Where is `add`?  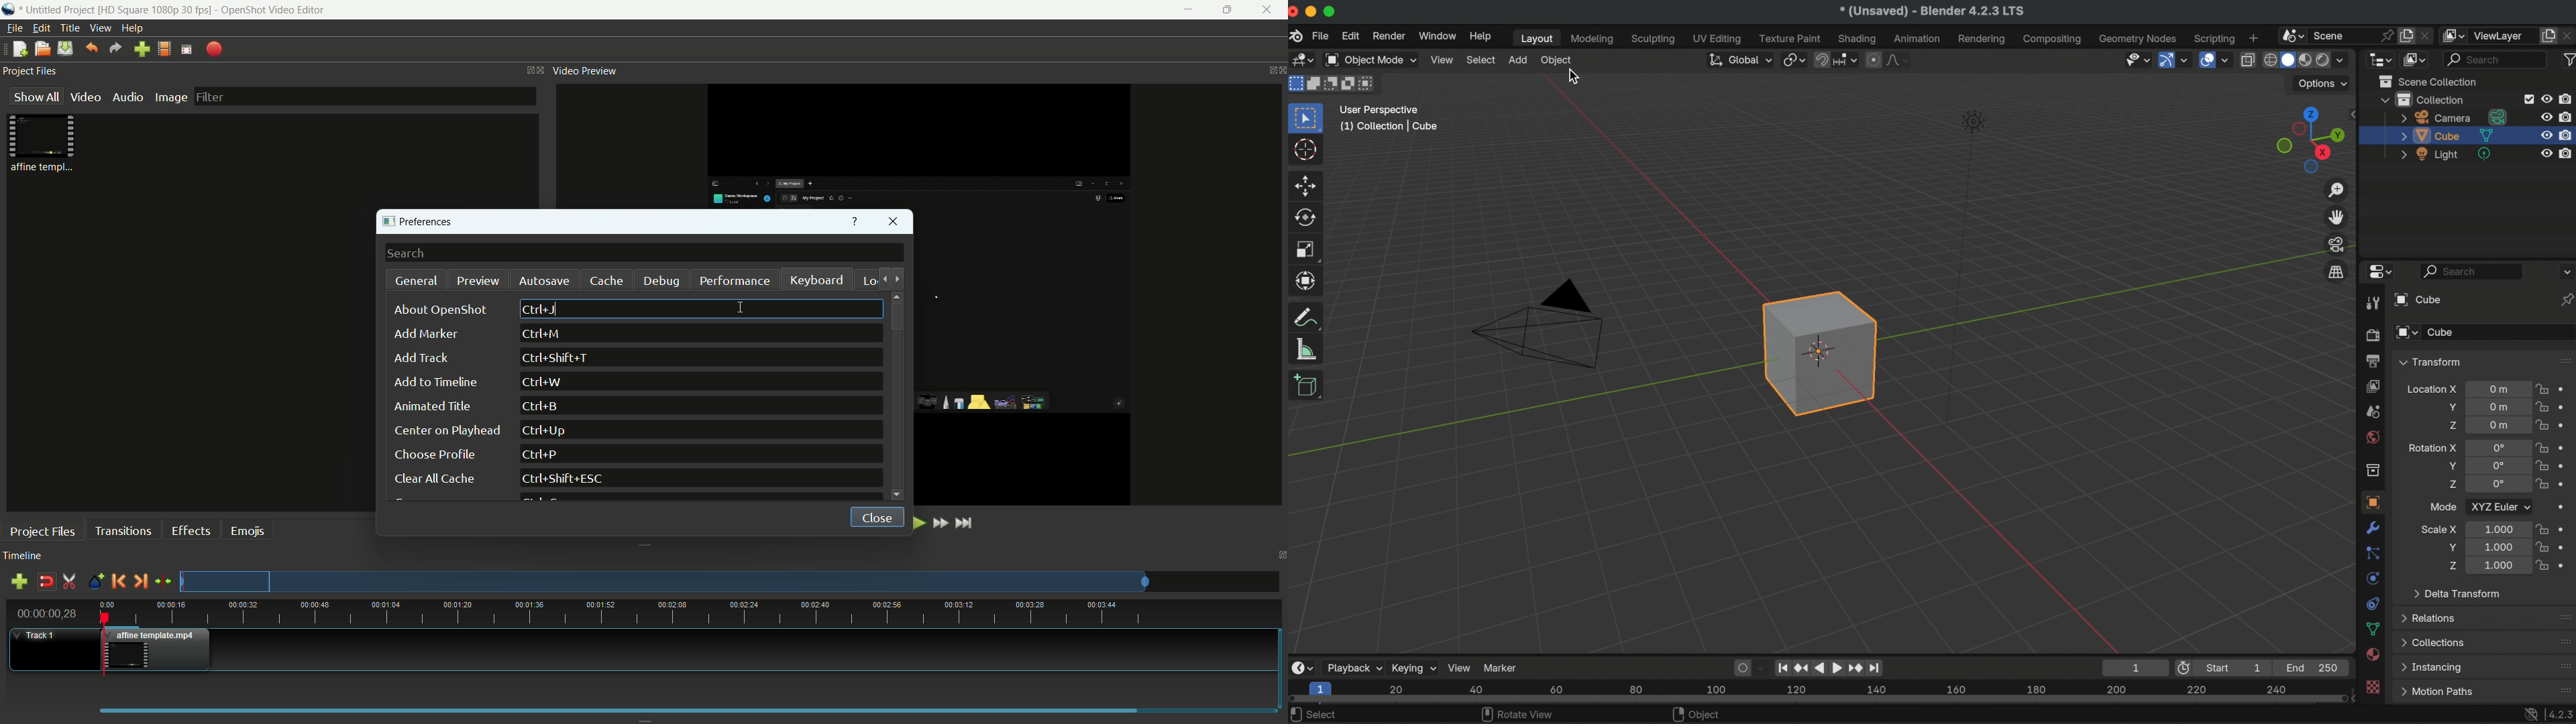 add is located at coordinates (1517, 60).